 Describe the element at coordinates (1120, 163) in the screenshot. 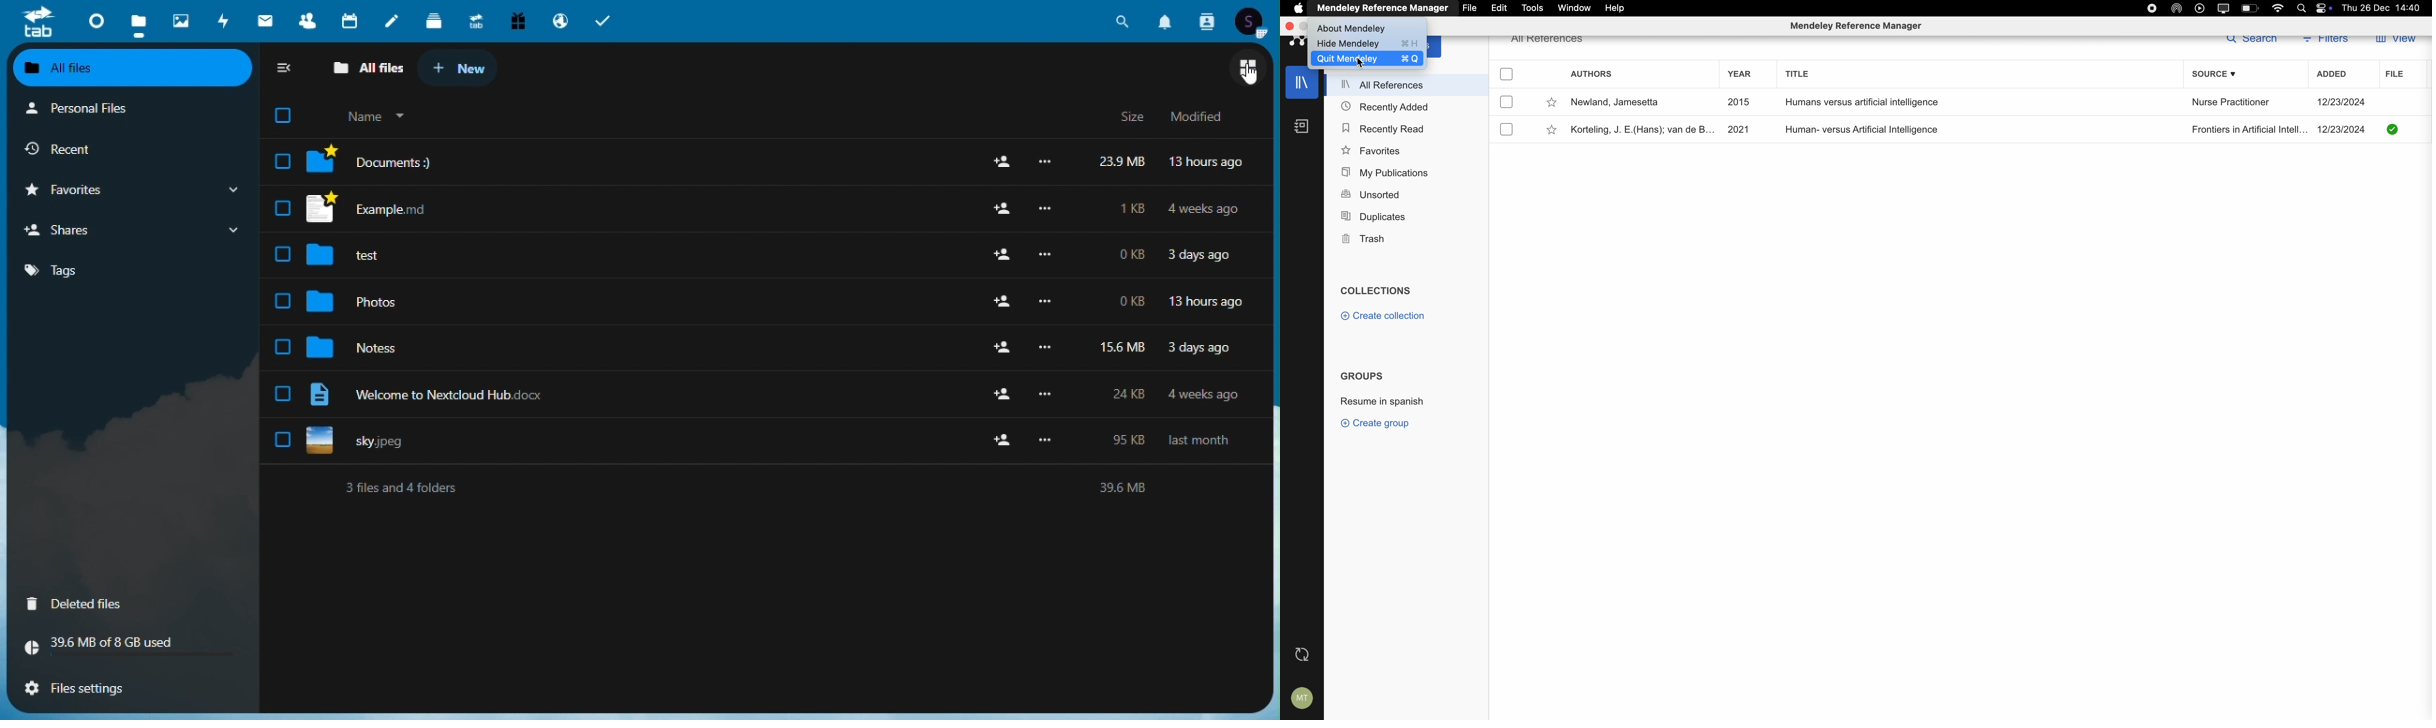

I see `23.9 mb` at that location.